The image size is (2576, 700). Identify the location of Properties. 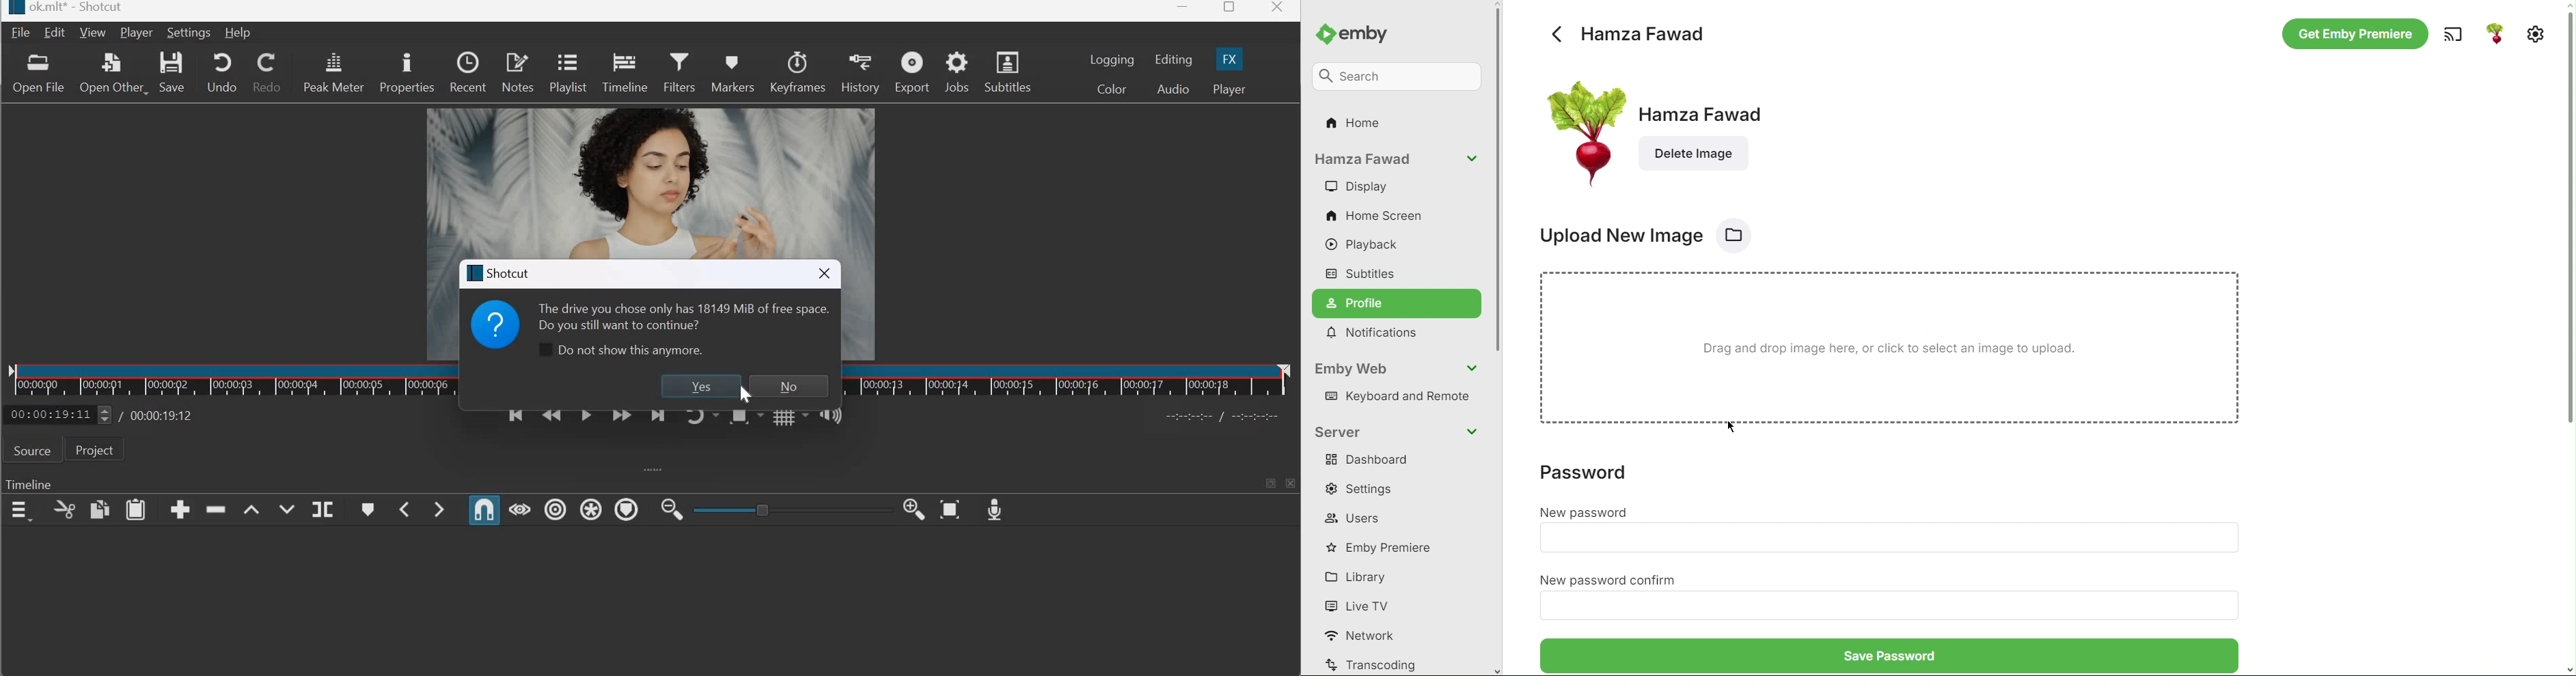
(407, 72).